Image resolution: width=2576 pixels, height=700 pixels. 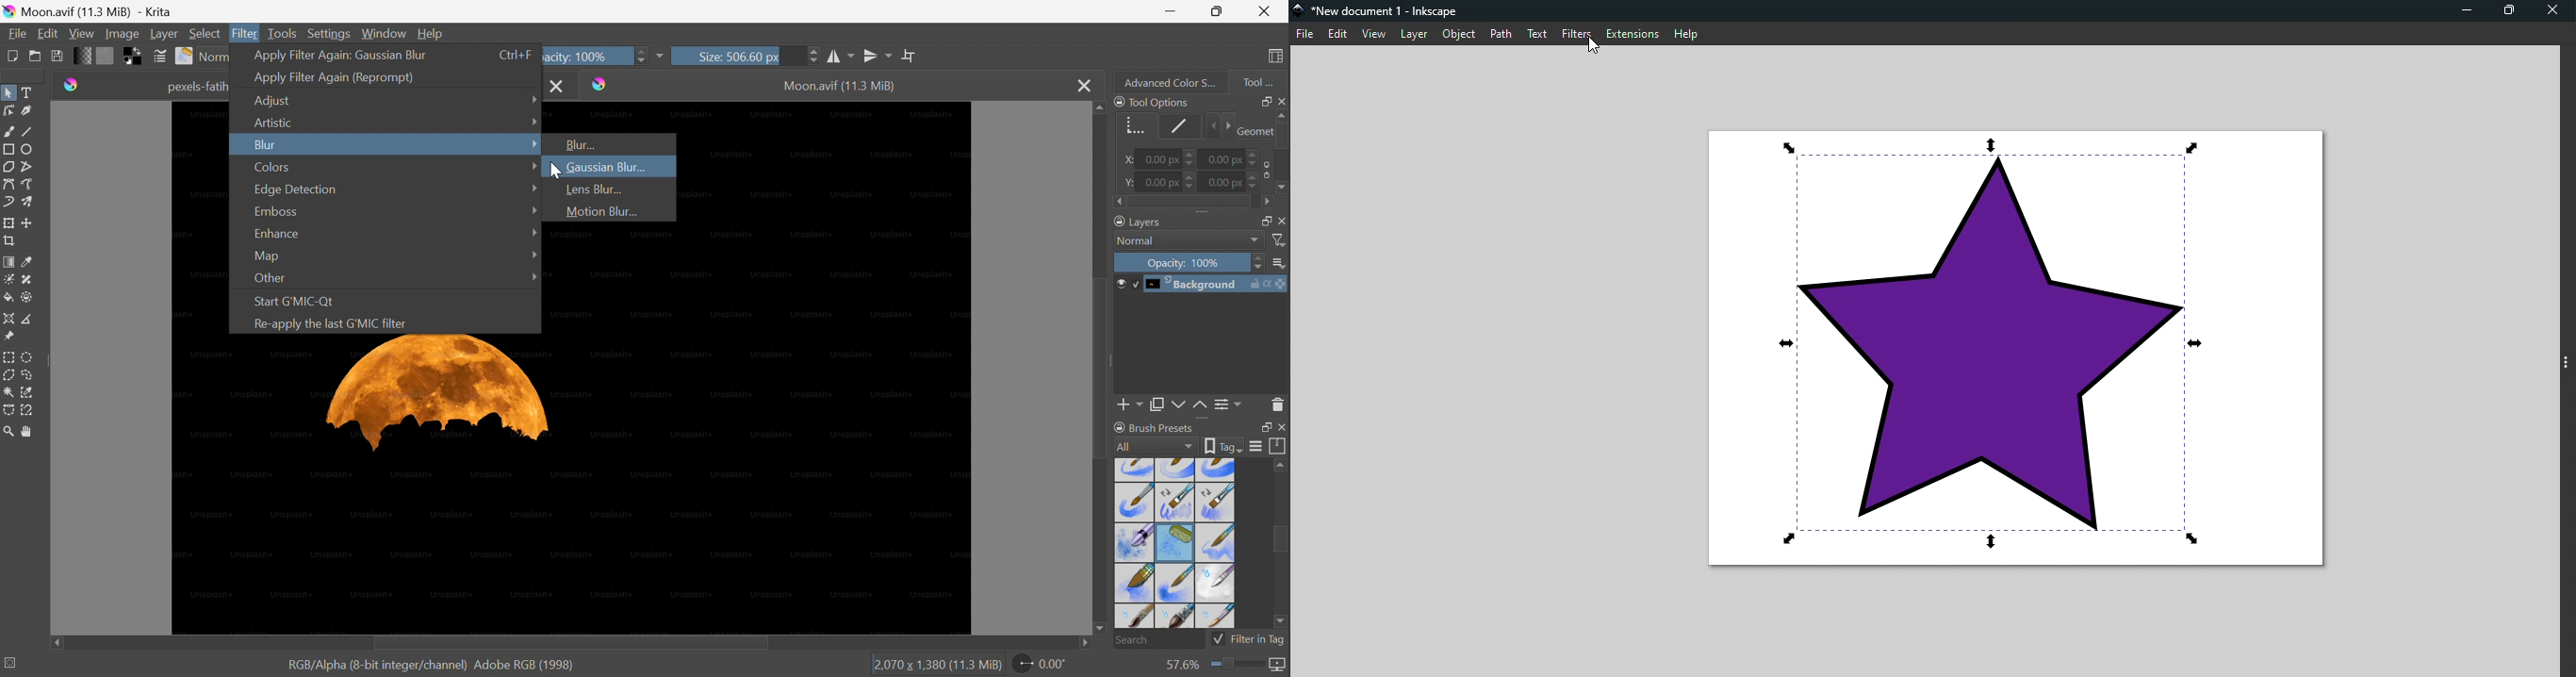 What do you see at coordinates (265, 255) in the screenshot?
I see `Map` at bounding box center [265, 255].